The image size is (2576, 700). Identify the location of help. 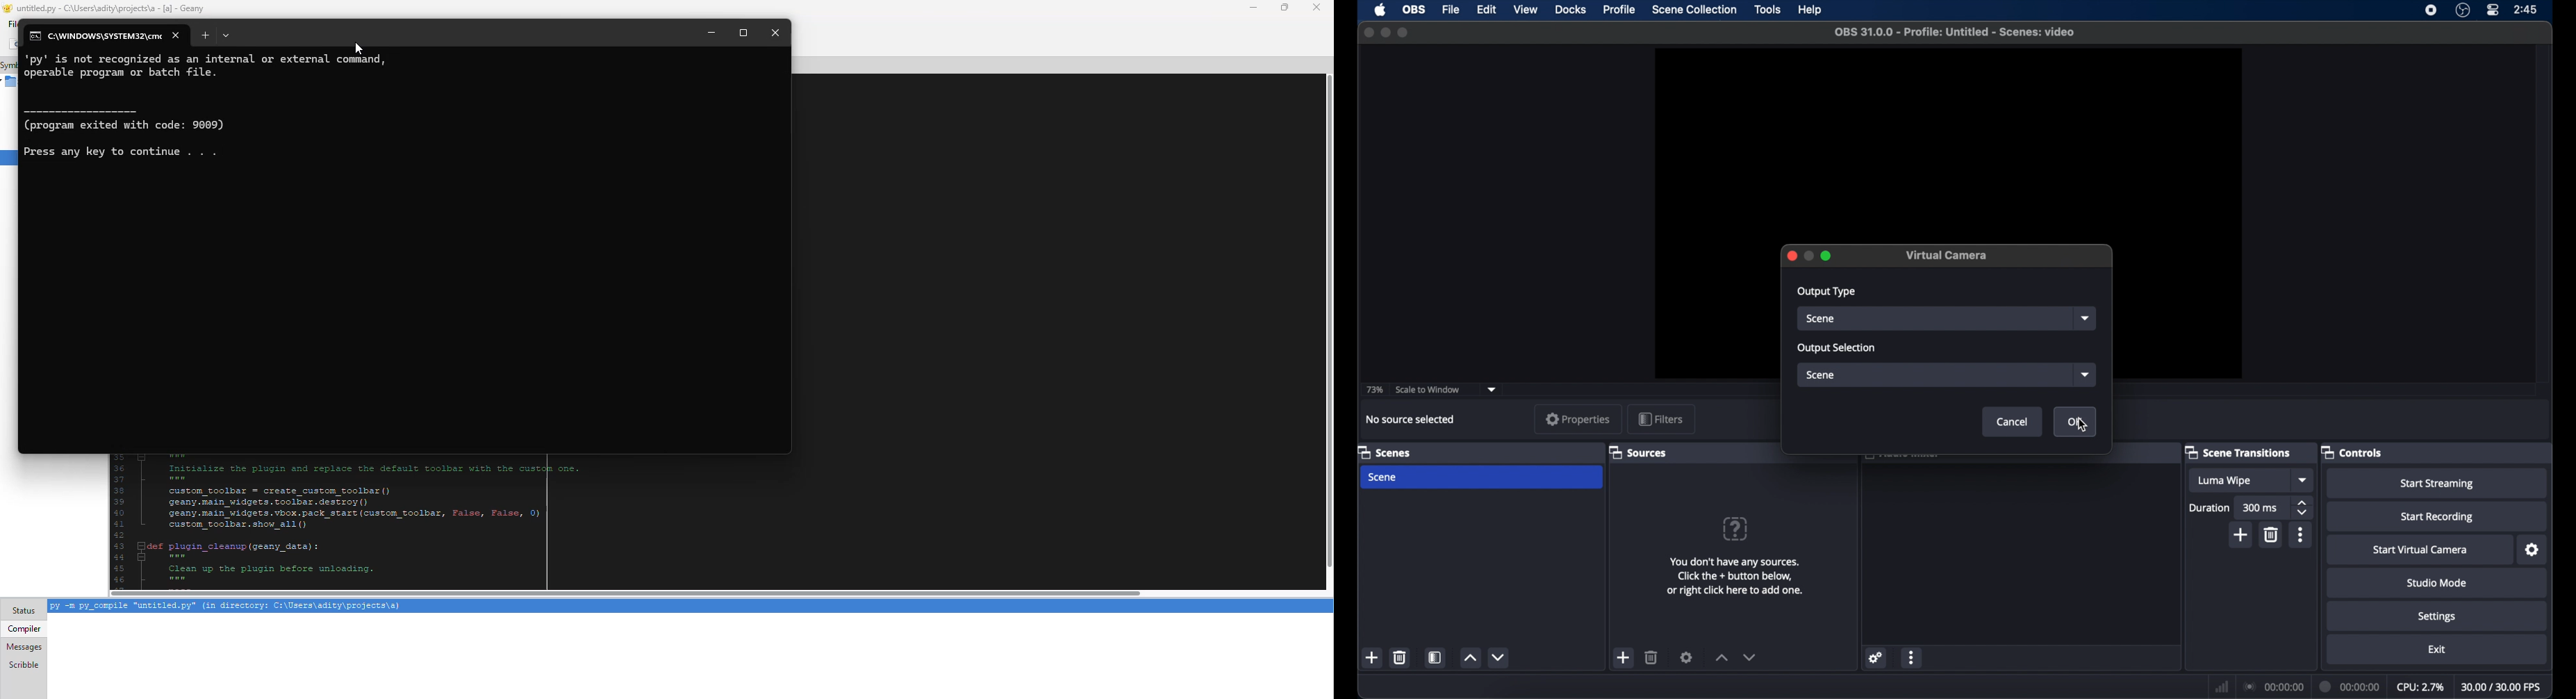
(1811, 10).